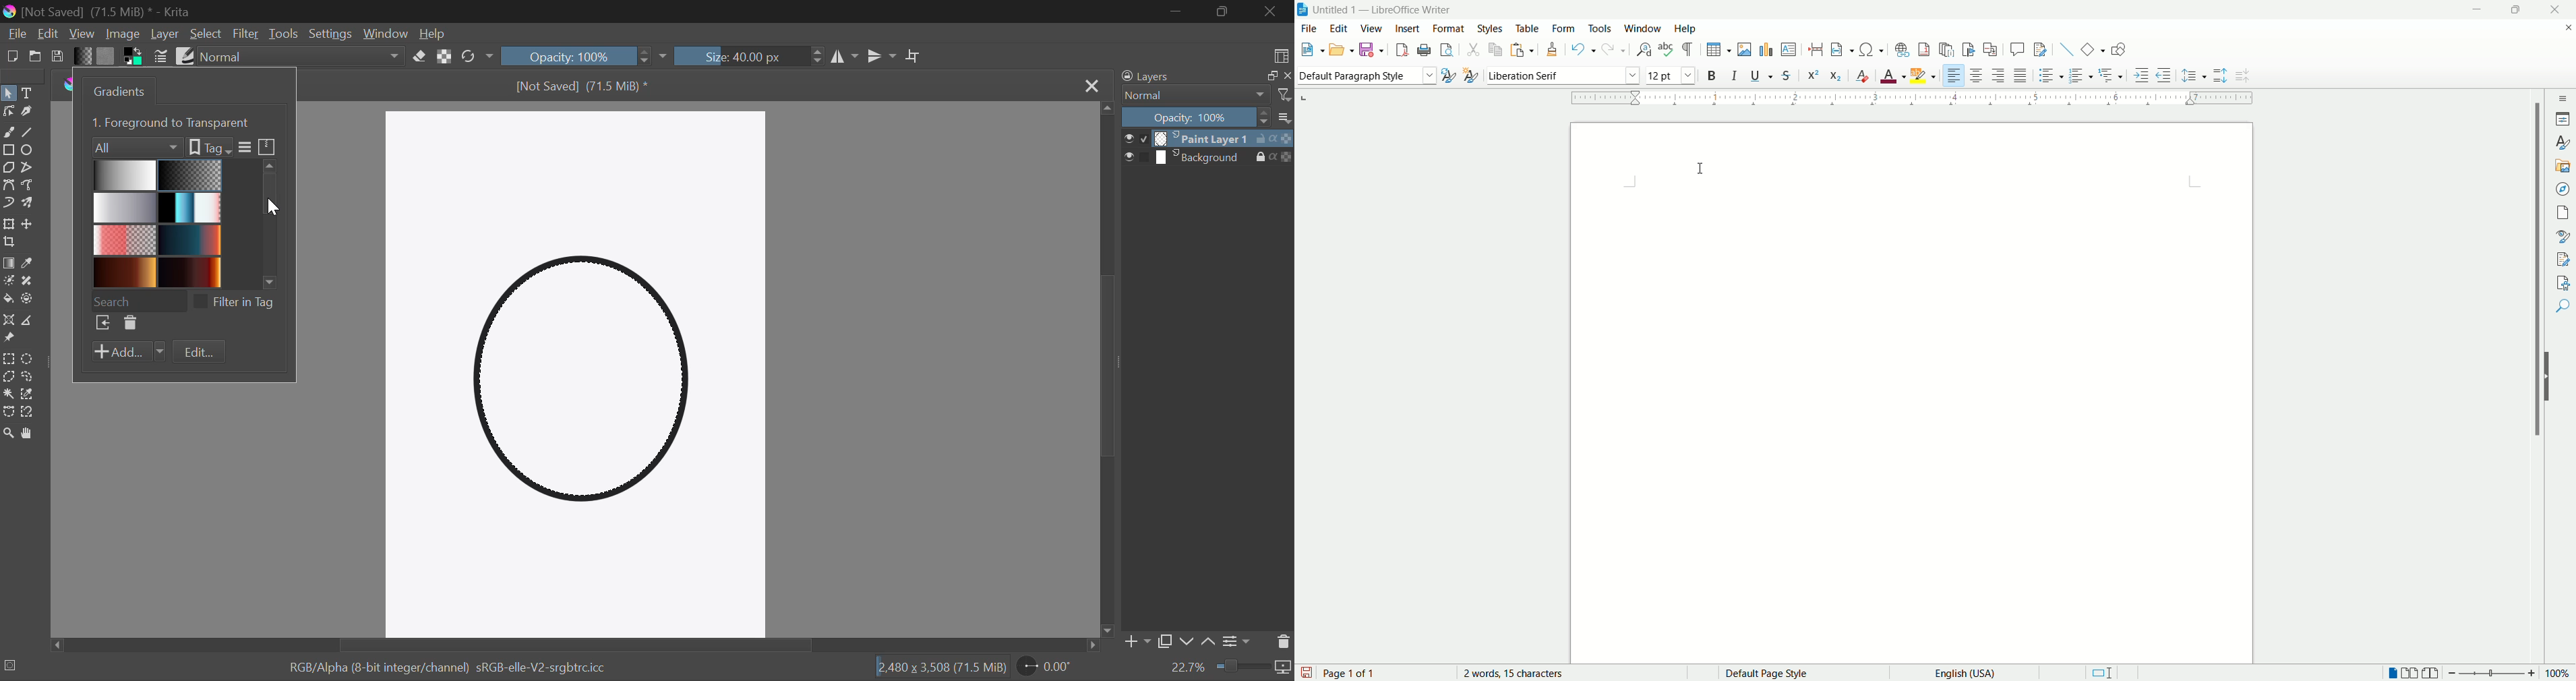 The height and width of the screenshot is (700, 2576). What do you see at coordinates (1138, 156) in the screenshot?
I see `checkbox` at bounding box center [1138, 156].